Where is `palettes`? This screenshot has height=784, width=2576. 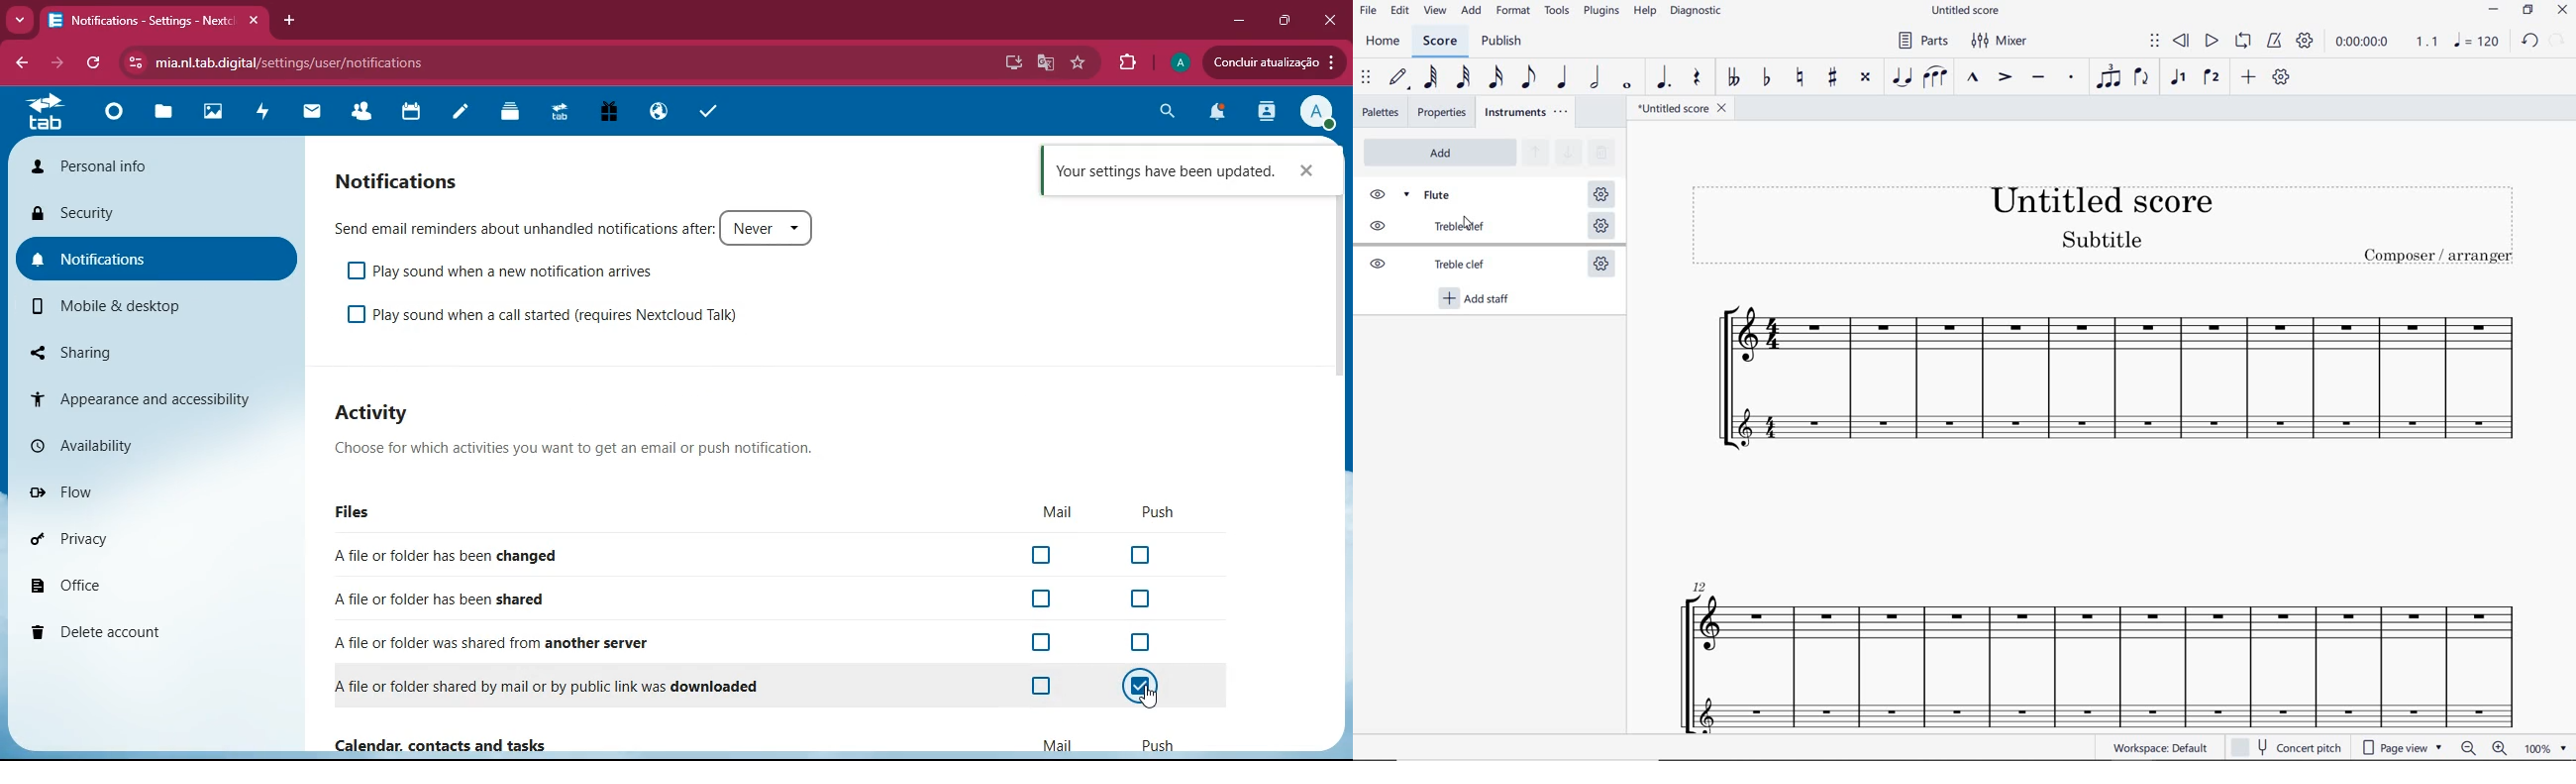 palettes is located at coordinates (1381, 114).